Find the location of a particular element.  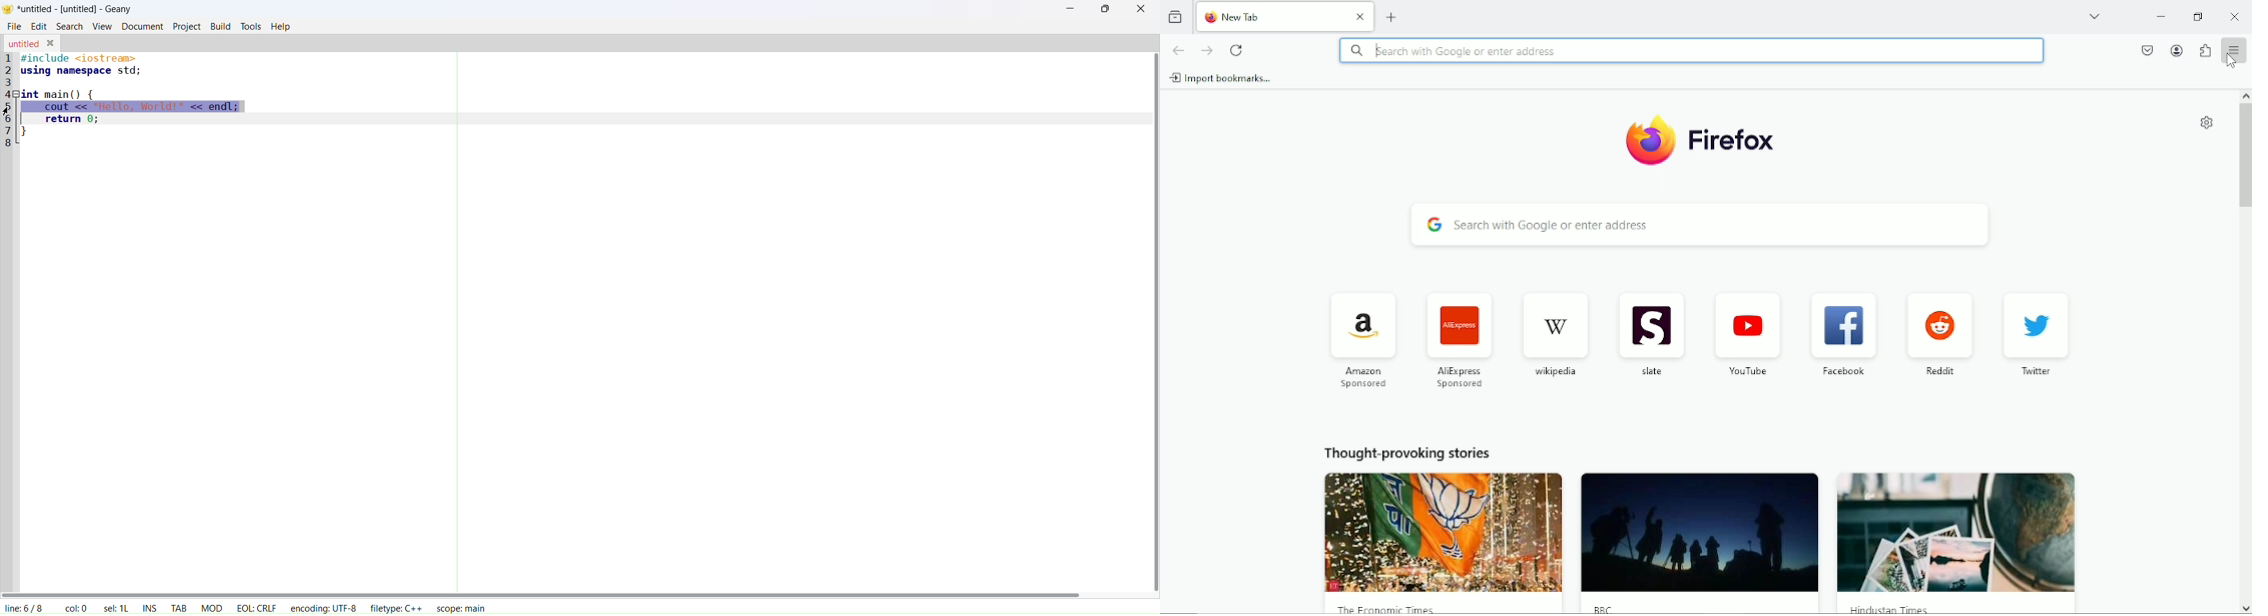

extensions is located at coordinates (2204, 50).